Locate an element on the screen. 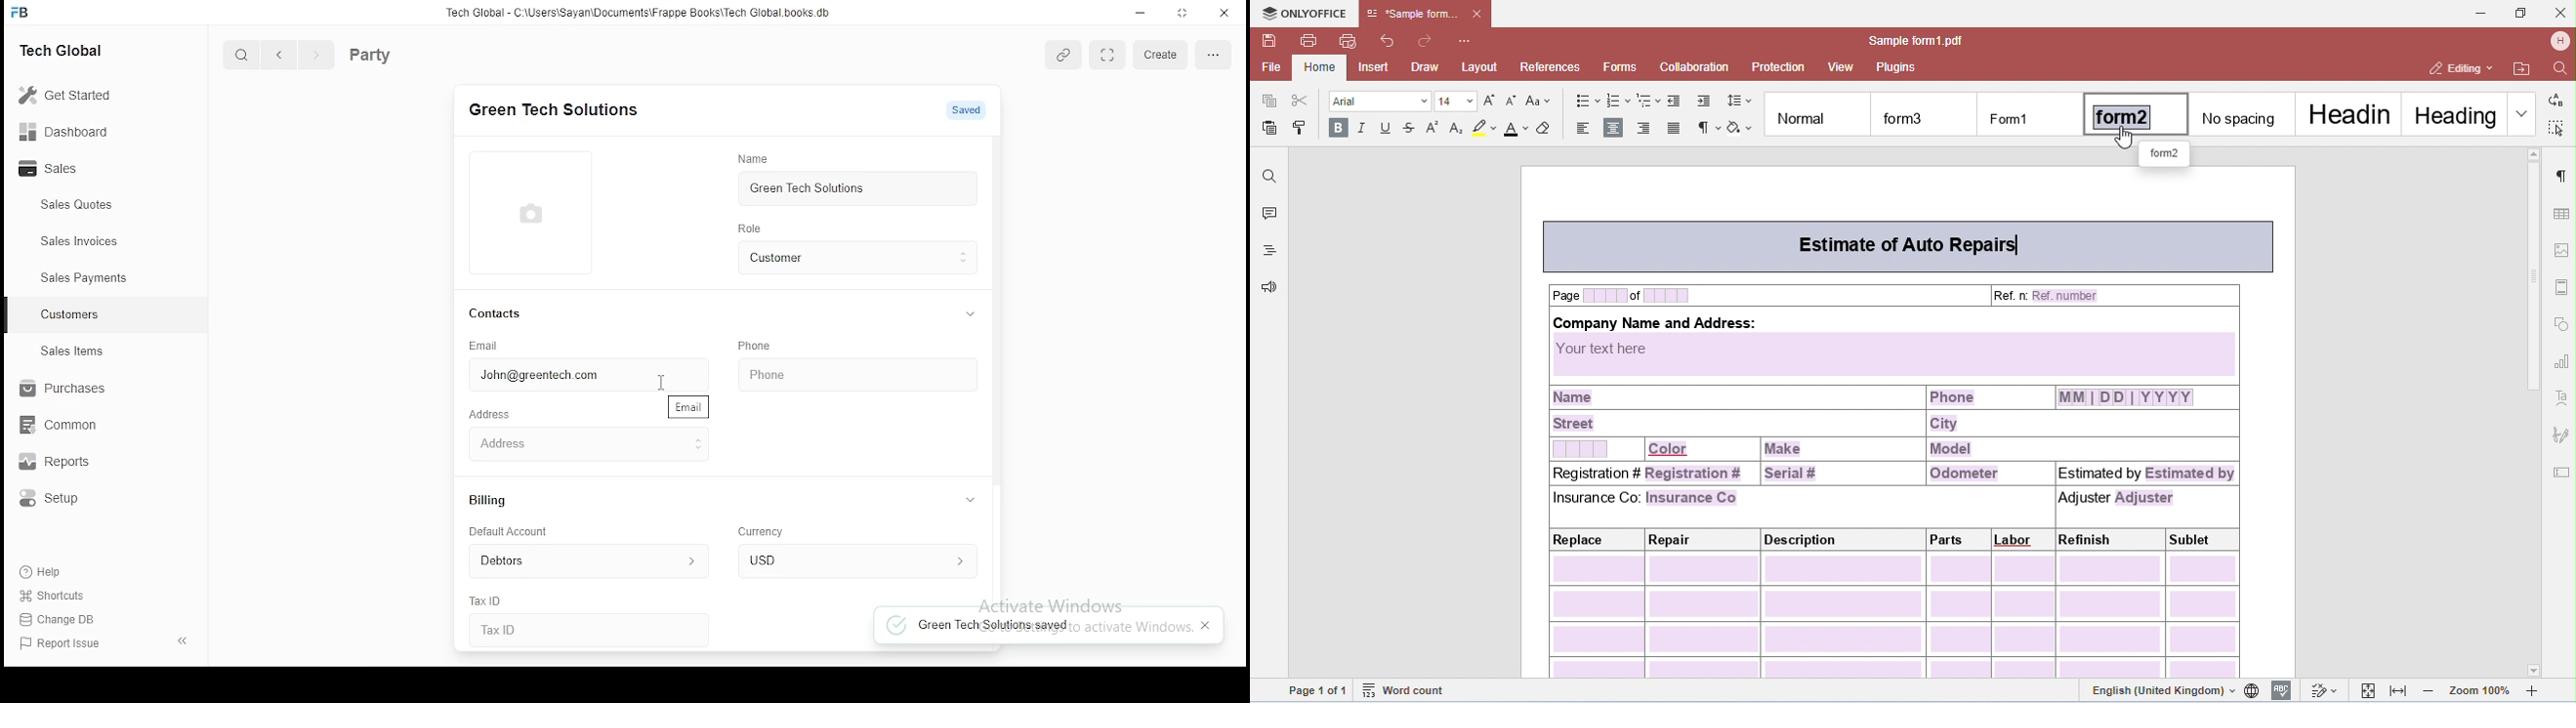 Image resolution: width=2576 pixels, height=728 pixels. party is located at coordinates (401, 53).